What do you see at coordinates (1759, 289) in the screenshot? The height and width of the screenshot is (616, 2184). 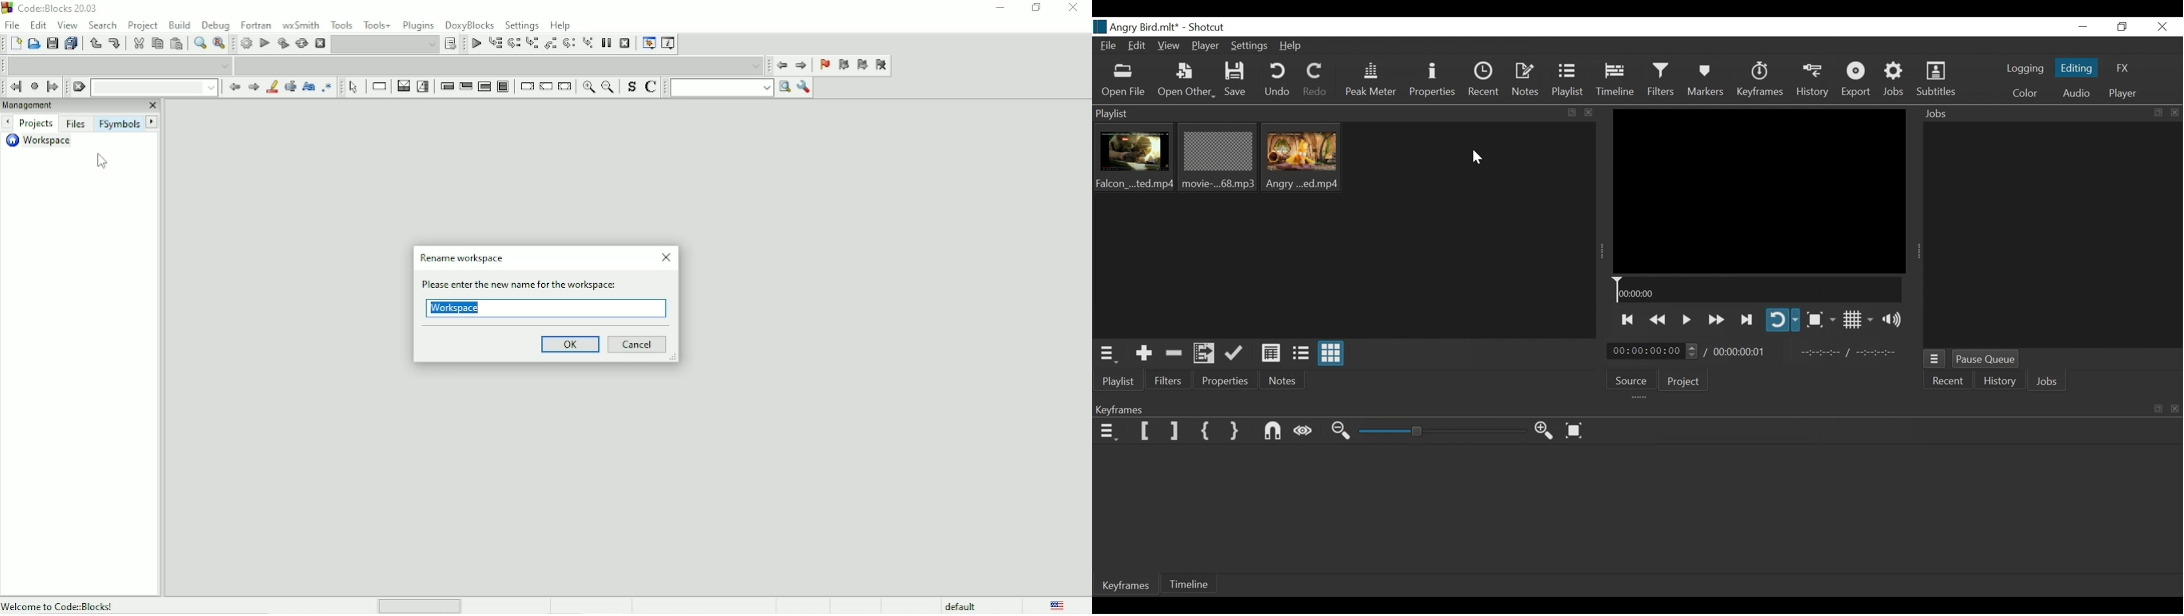 I see `Timeline` at bounding box center [1759, 289].